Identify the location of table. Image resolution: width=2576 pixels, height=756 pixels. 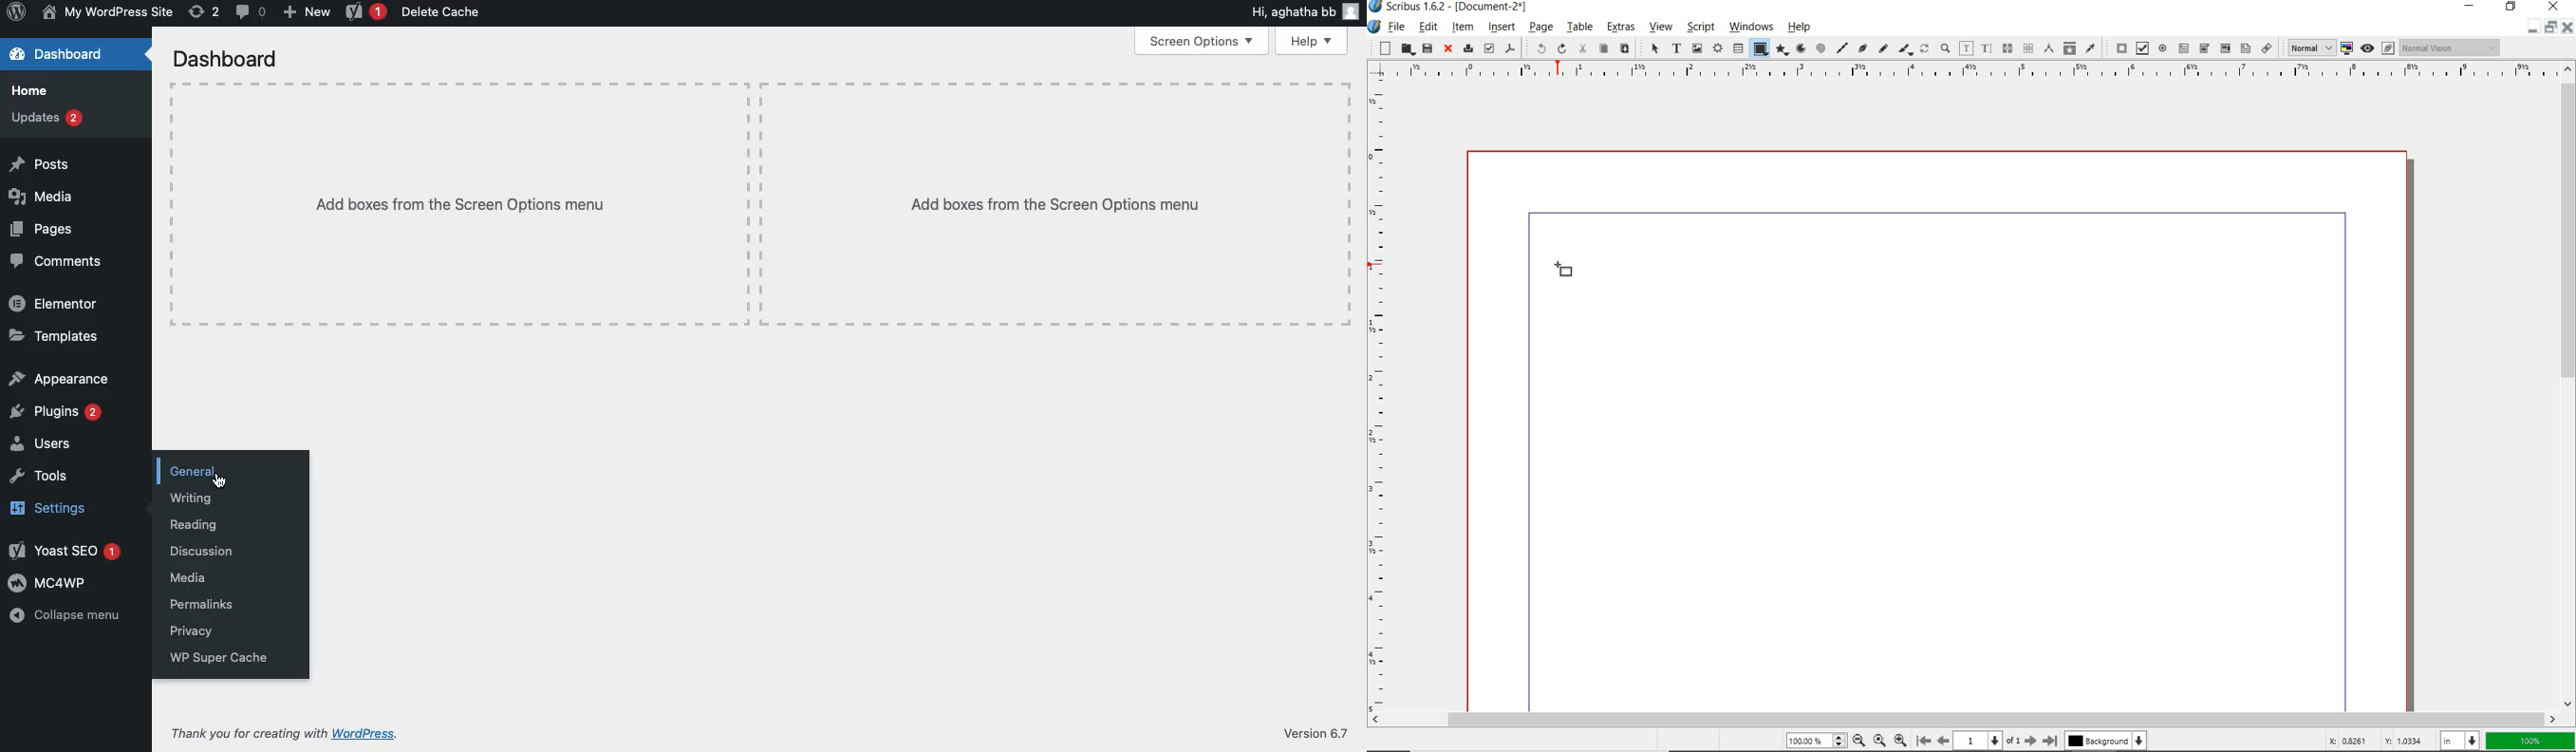
(1580, 27).